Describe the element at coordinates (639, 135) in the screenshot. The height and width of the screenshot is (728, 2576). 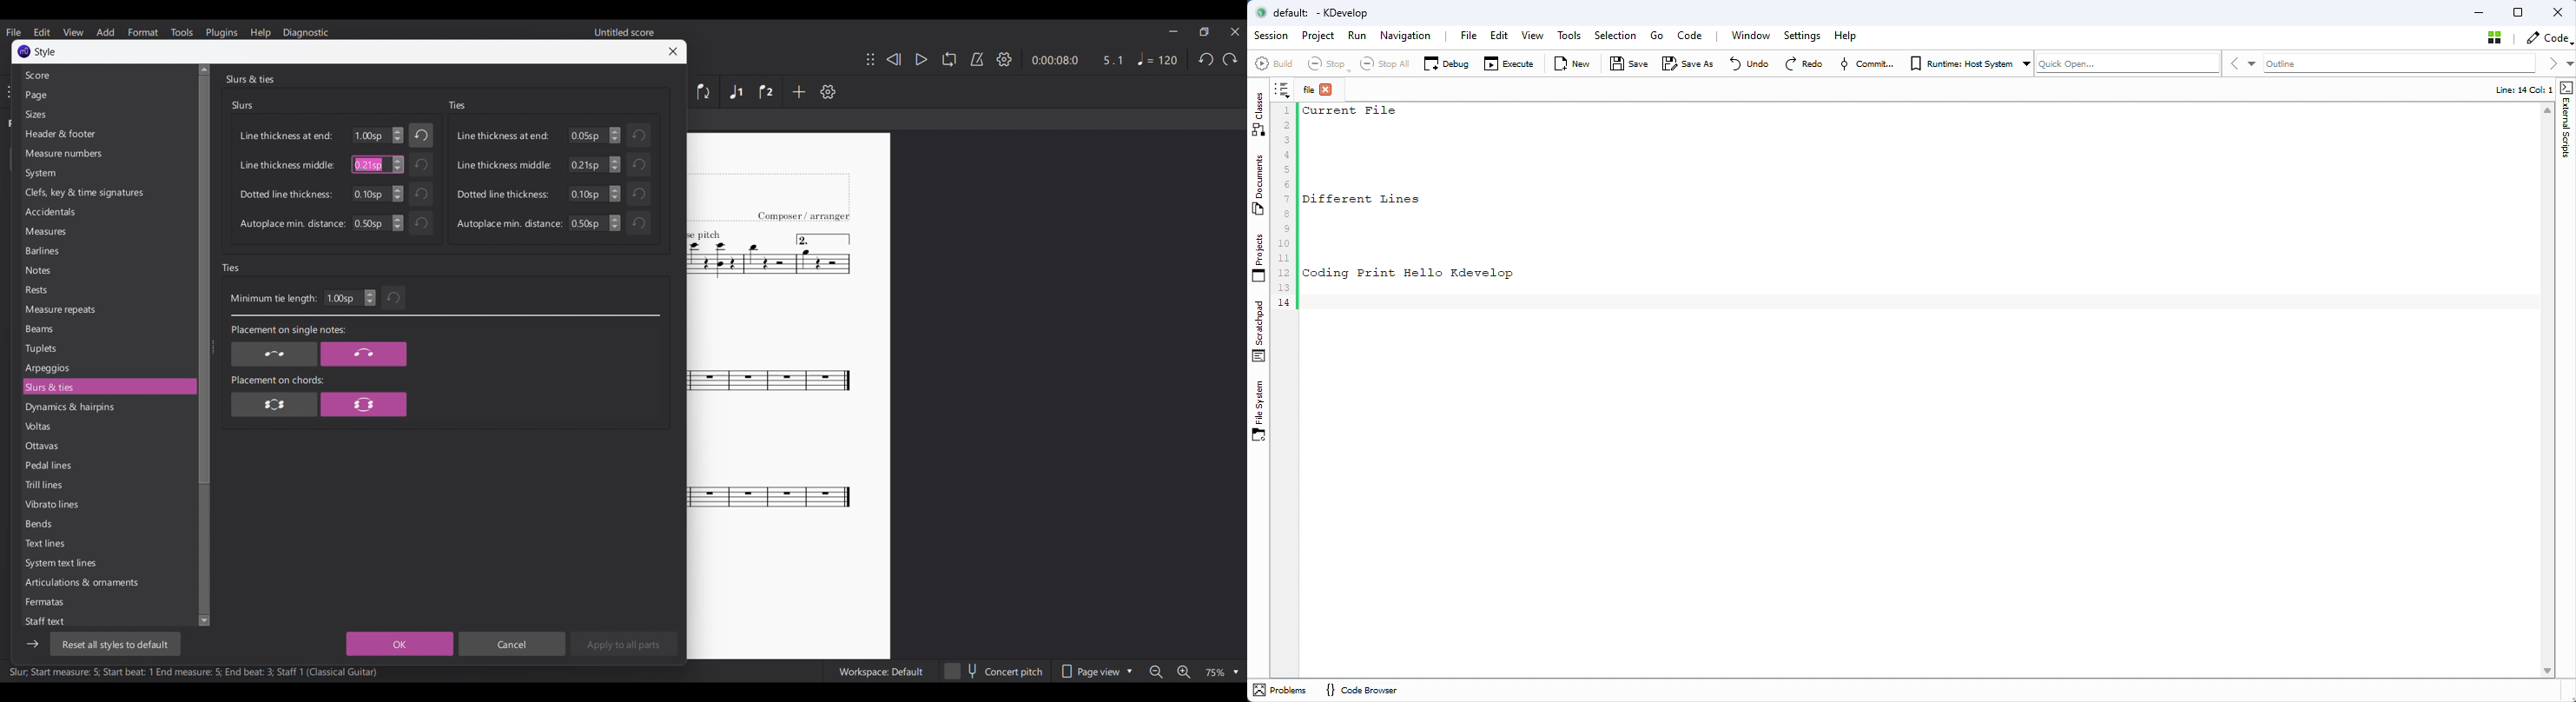
I see `Undo` at that location.